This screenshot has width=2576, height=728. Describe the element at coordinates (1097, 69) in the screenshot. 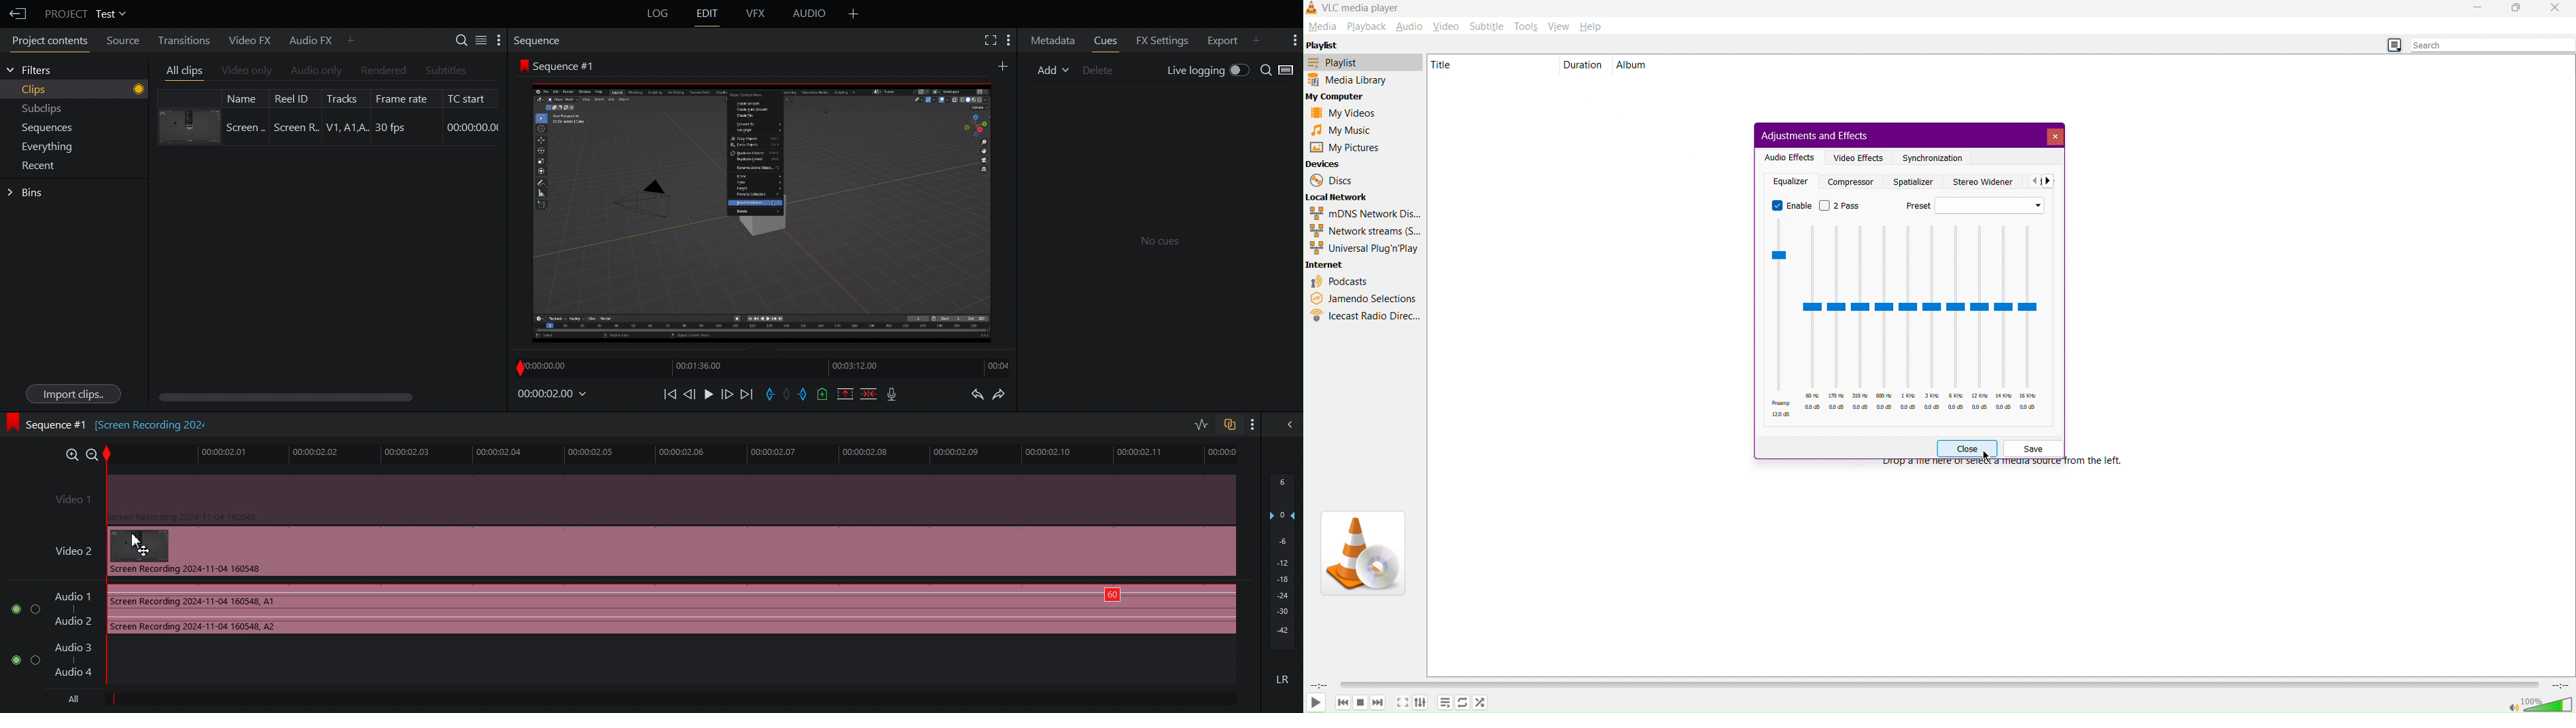

I see `Delete` at that location.